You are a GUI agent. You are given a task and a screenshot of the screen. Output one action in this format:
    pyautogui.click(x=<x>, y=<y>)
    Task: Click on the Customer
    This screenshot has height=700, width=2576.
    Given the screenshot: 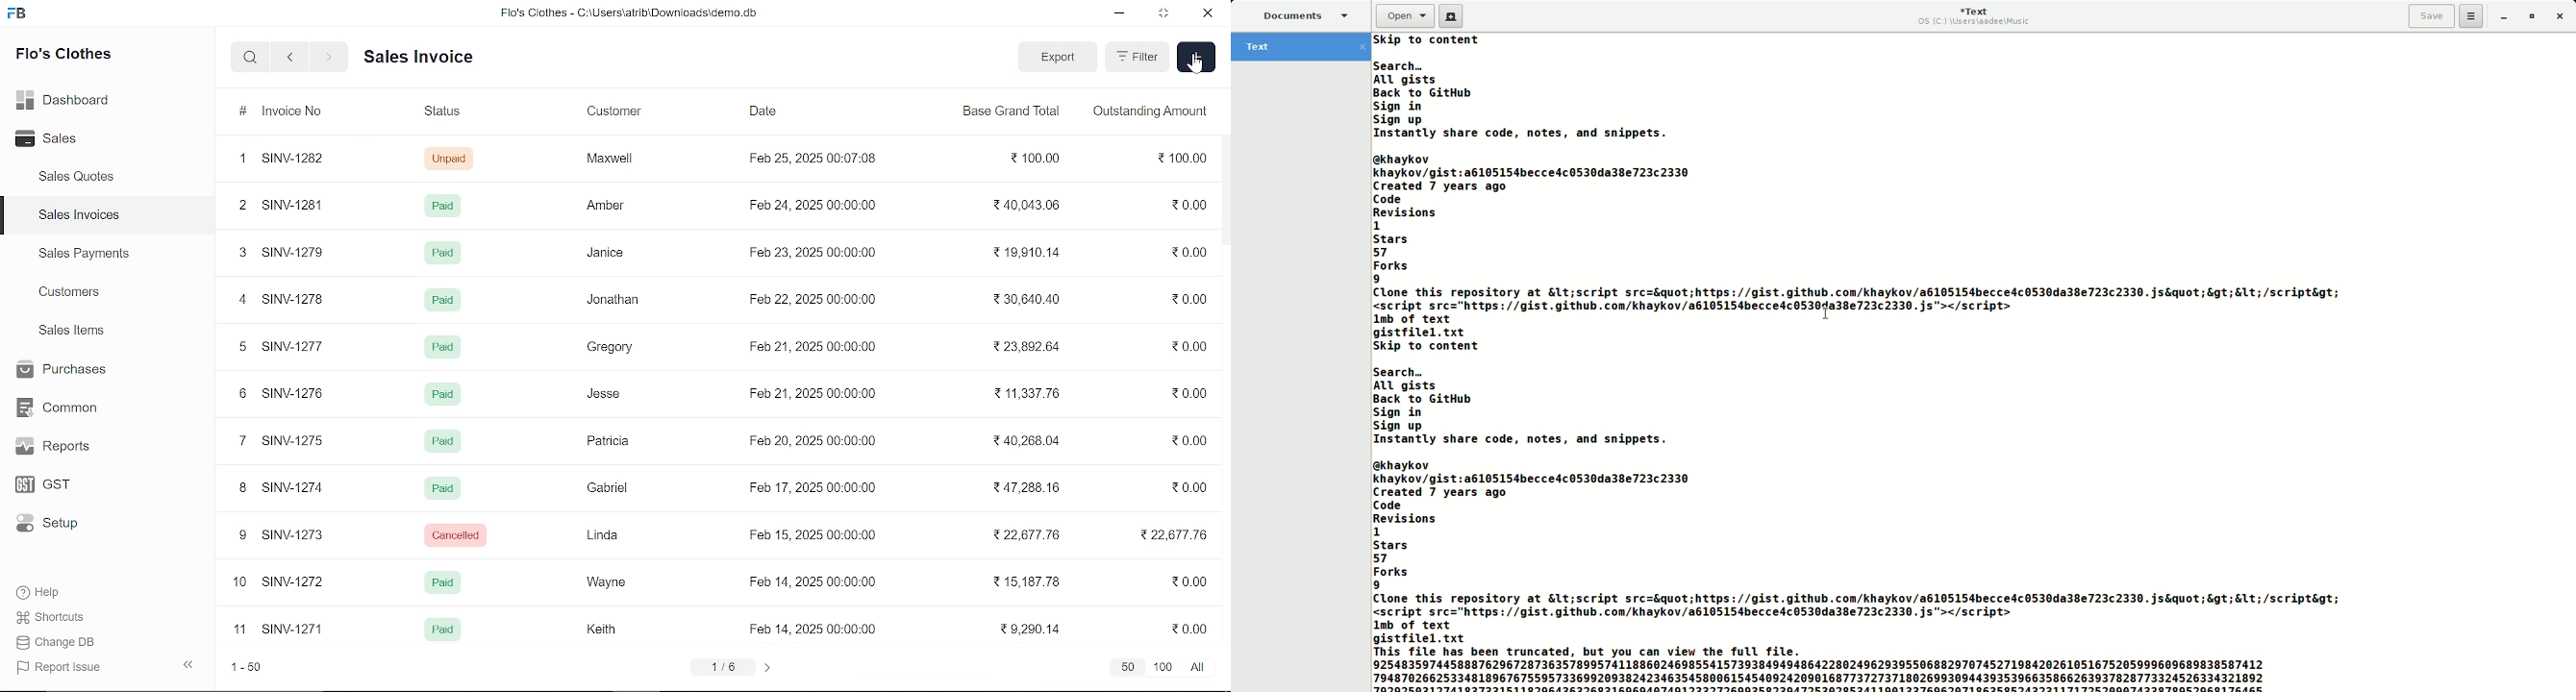 What is the action you would take?
    pyautogui.click(x=620, y=113)
    